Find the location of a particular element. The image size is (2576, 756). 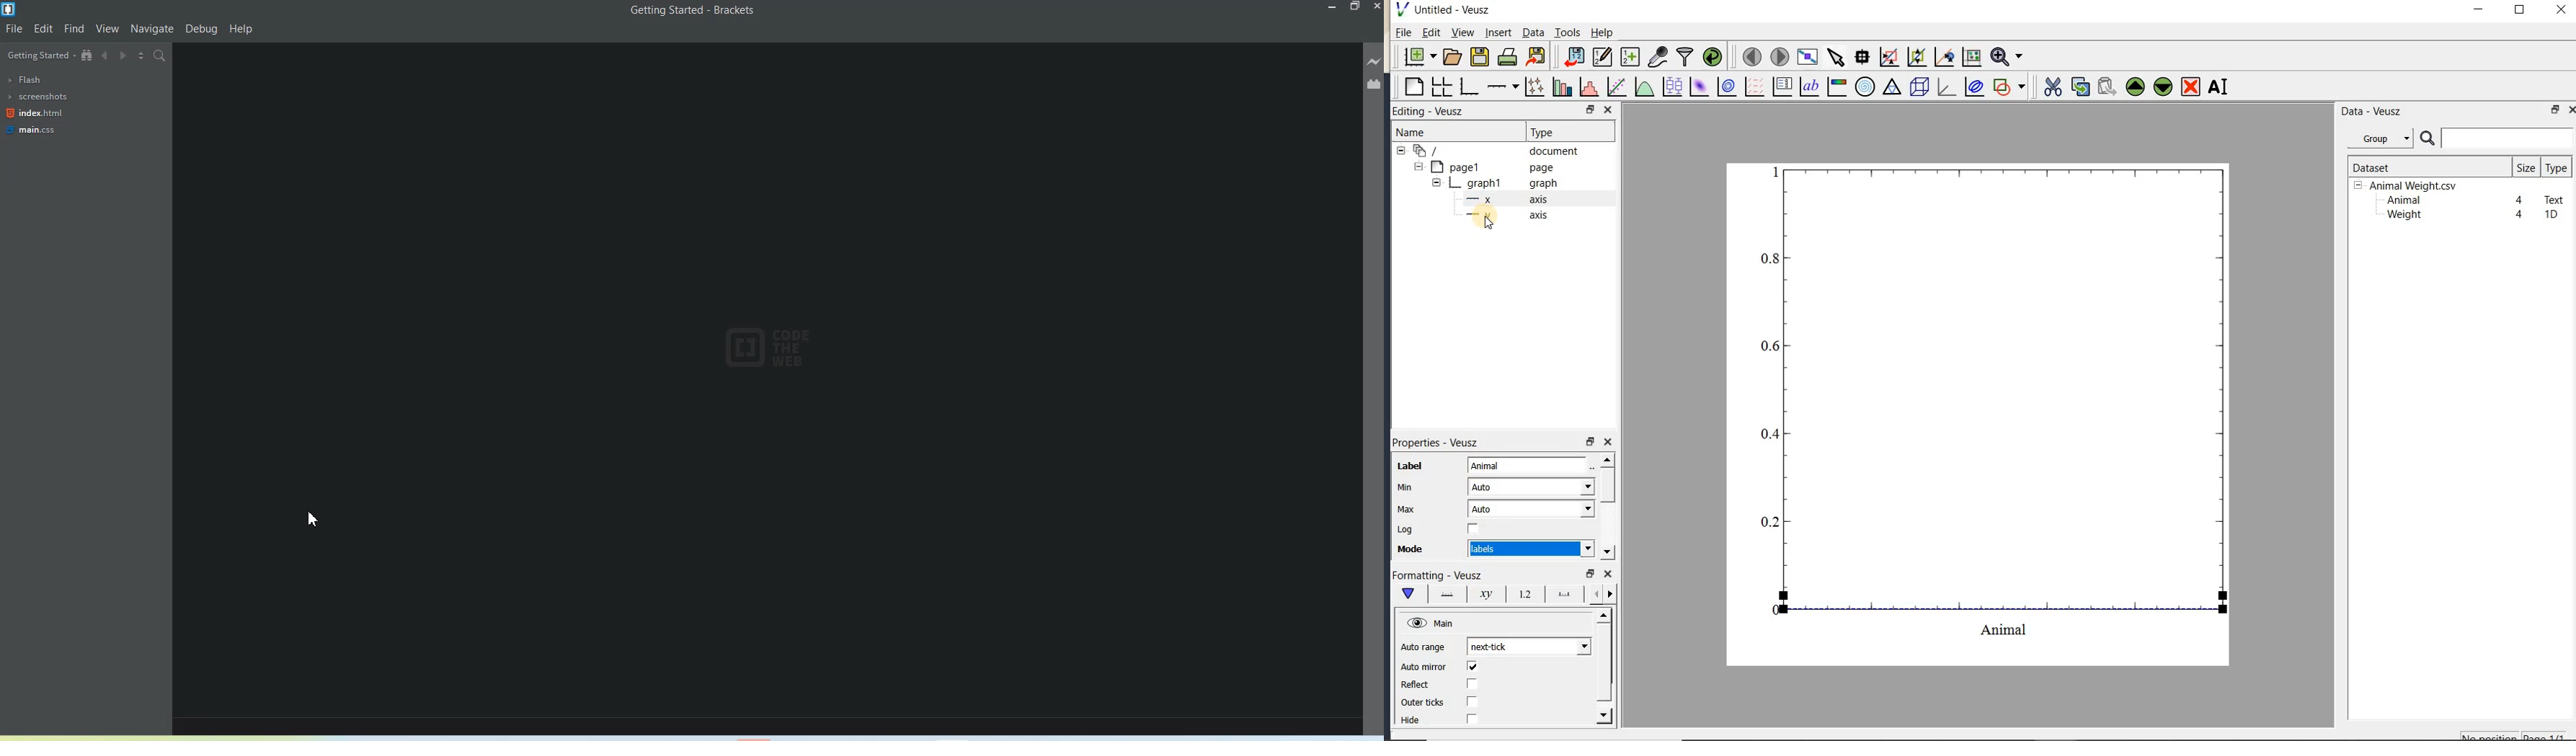

Weight is located at coordinates (2403, 216).